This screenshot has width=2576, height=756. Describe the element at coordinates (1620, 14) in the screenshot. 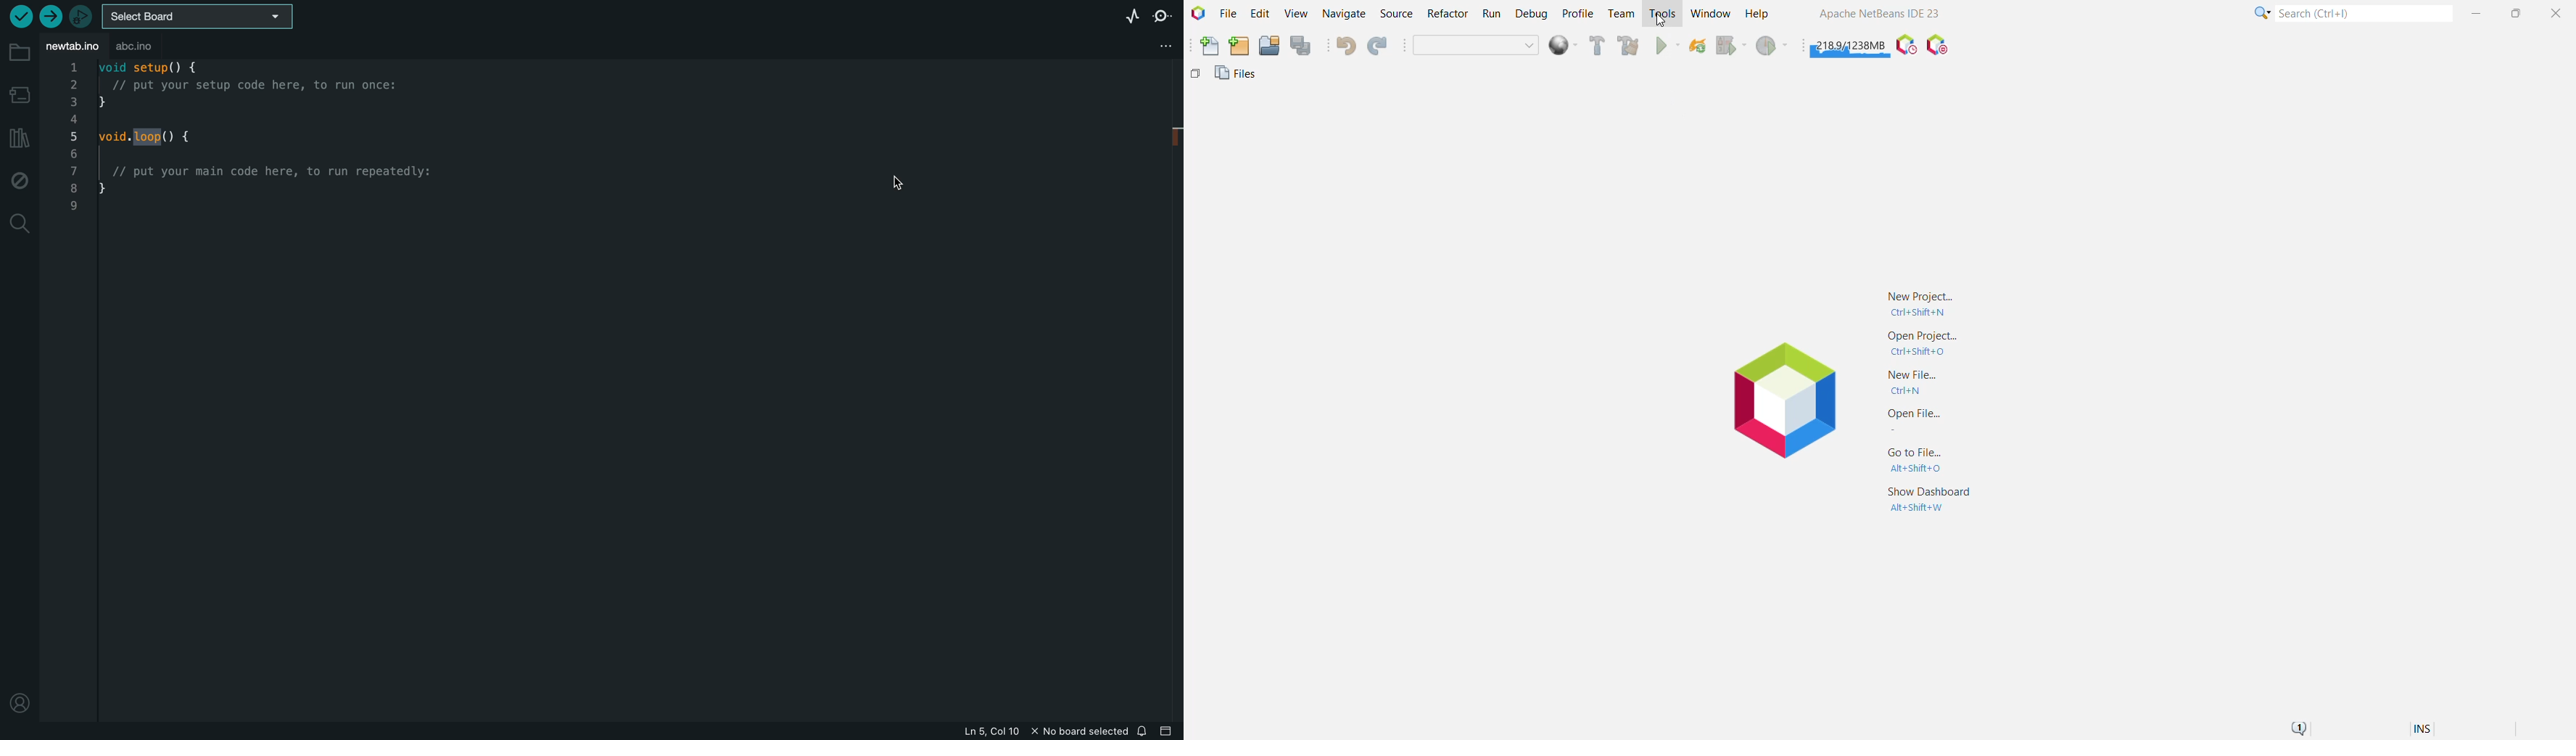

I see `Team` at that location.